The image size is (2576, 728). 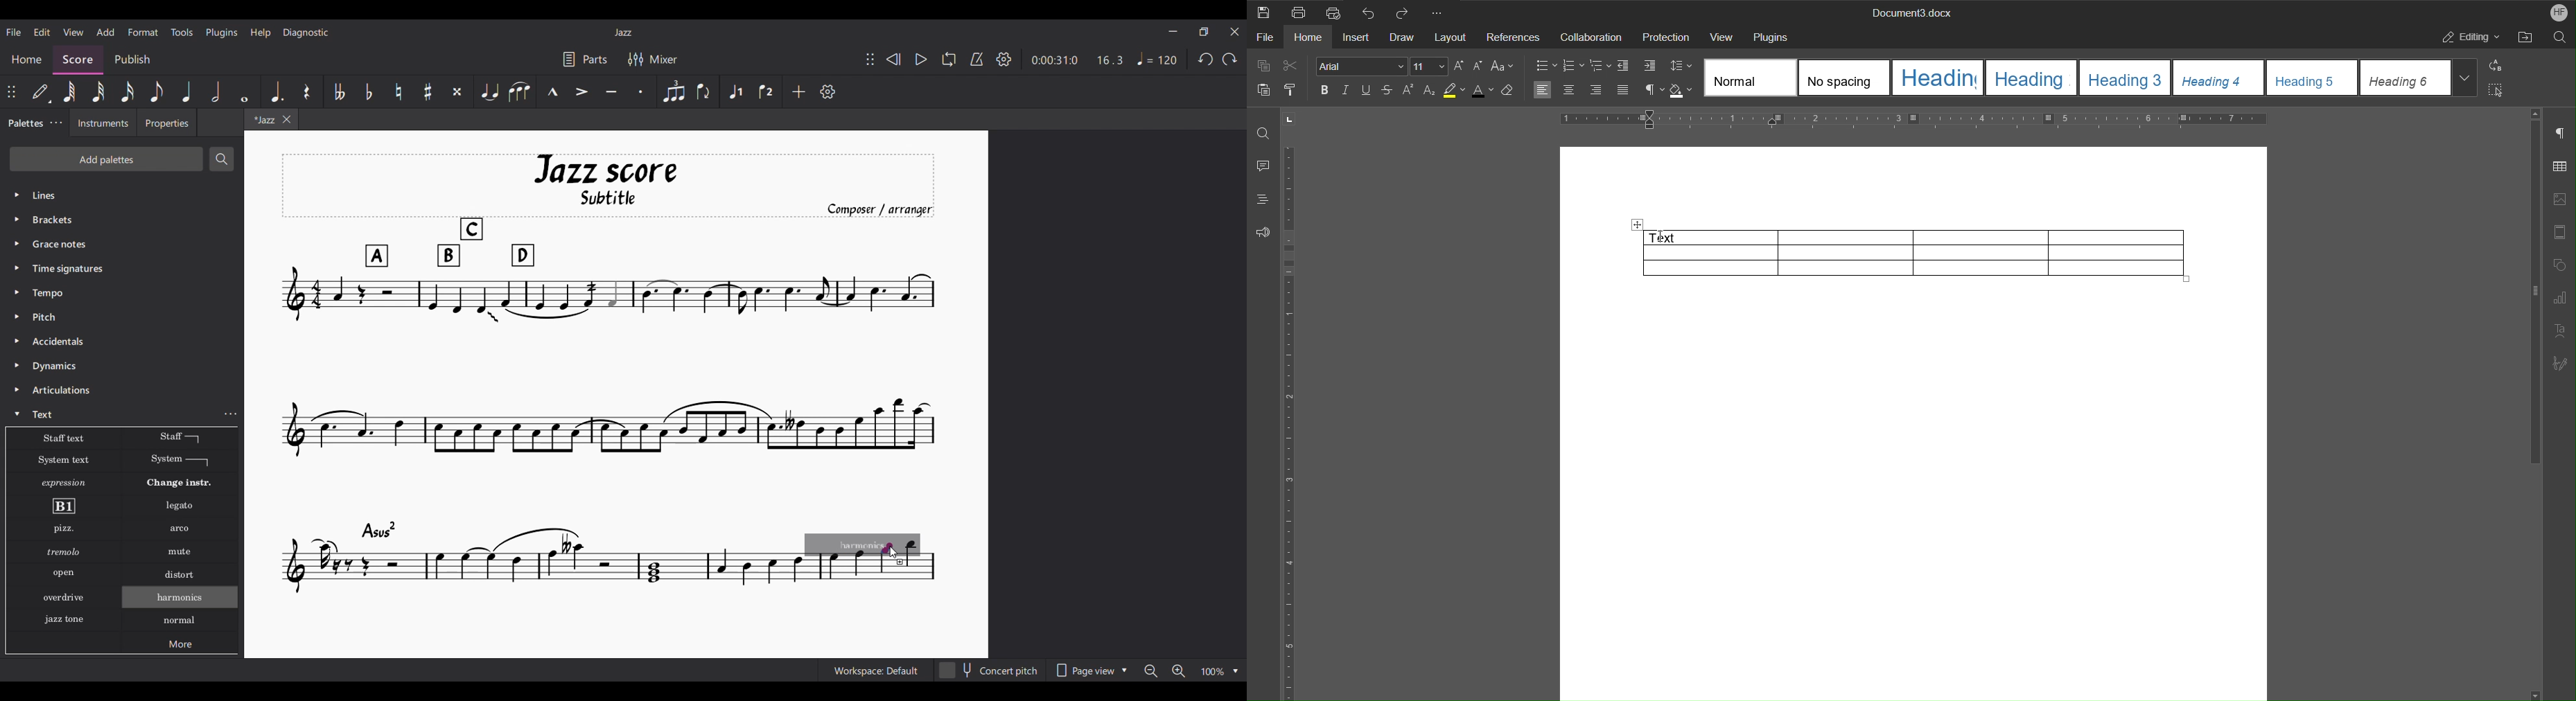 What do you see at coordinates (1844, 78) in the screenshot?
I see `No spacing` at bounding box center [1844, 78].